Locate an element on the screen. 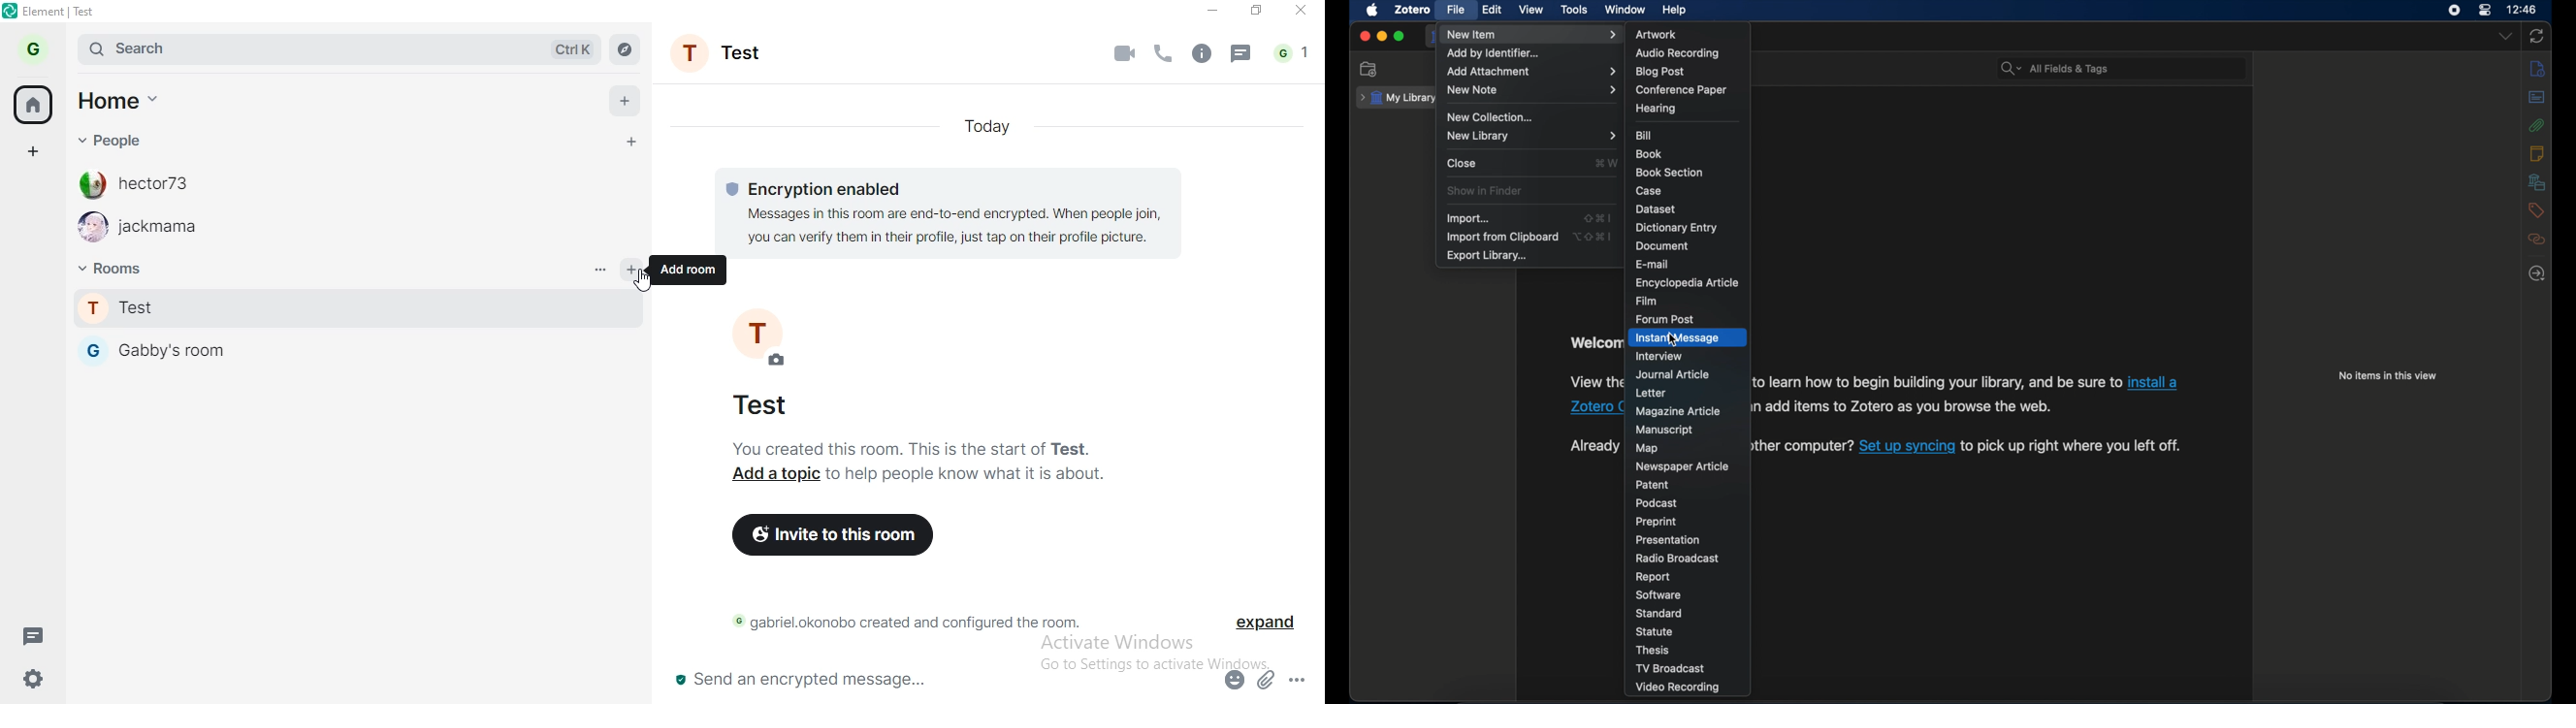  today is located at coordinates (984, 122).